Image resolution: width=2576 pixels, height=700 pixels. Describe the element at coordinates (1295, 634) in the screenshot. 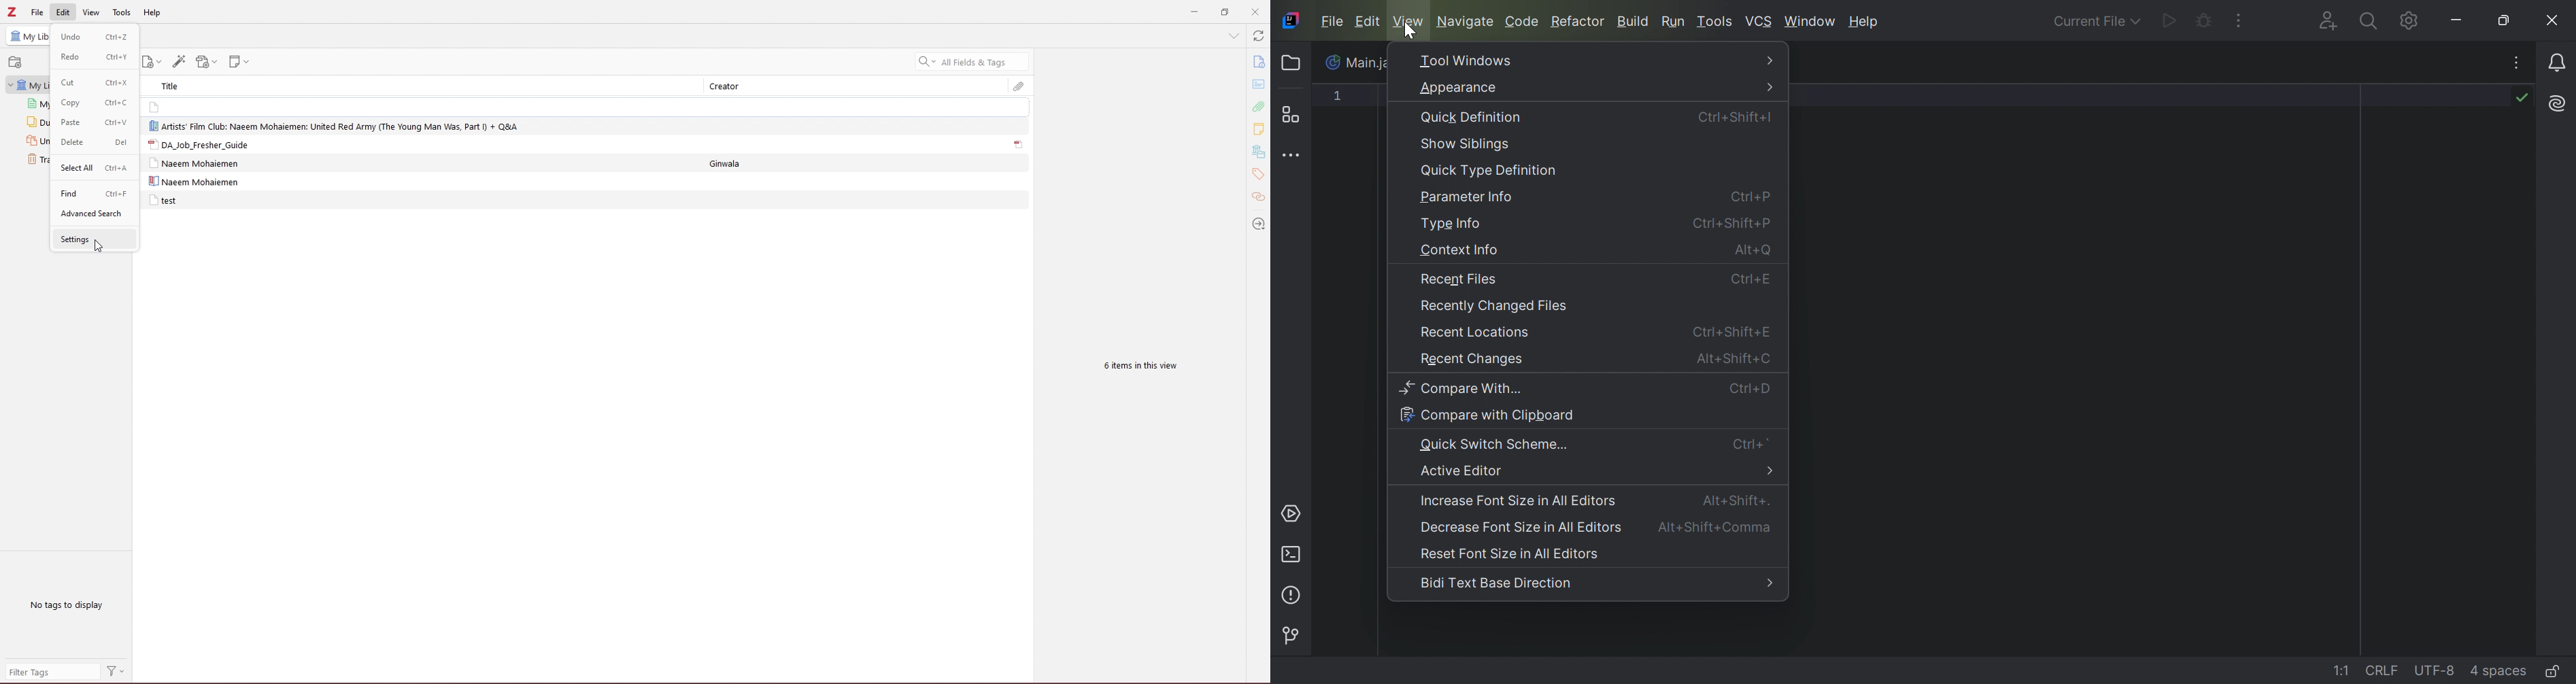

I see `Version control` at that location.